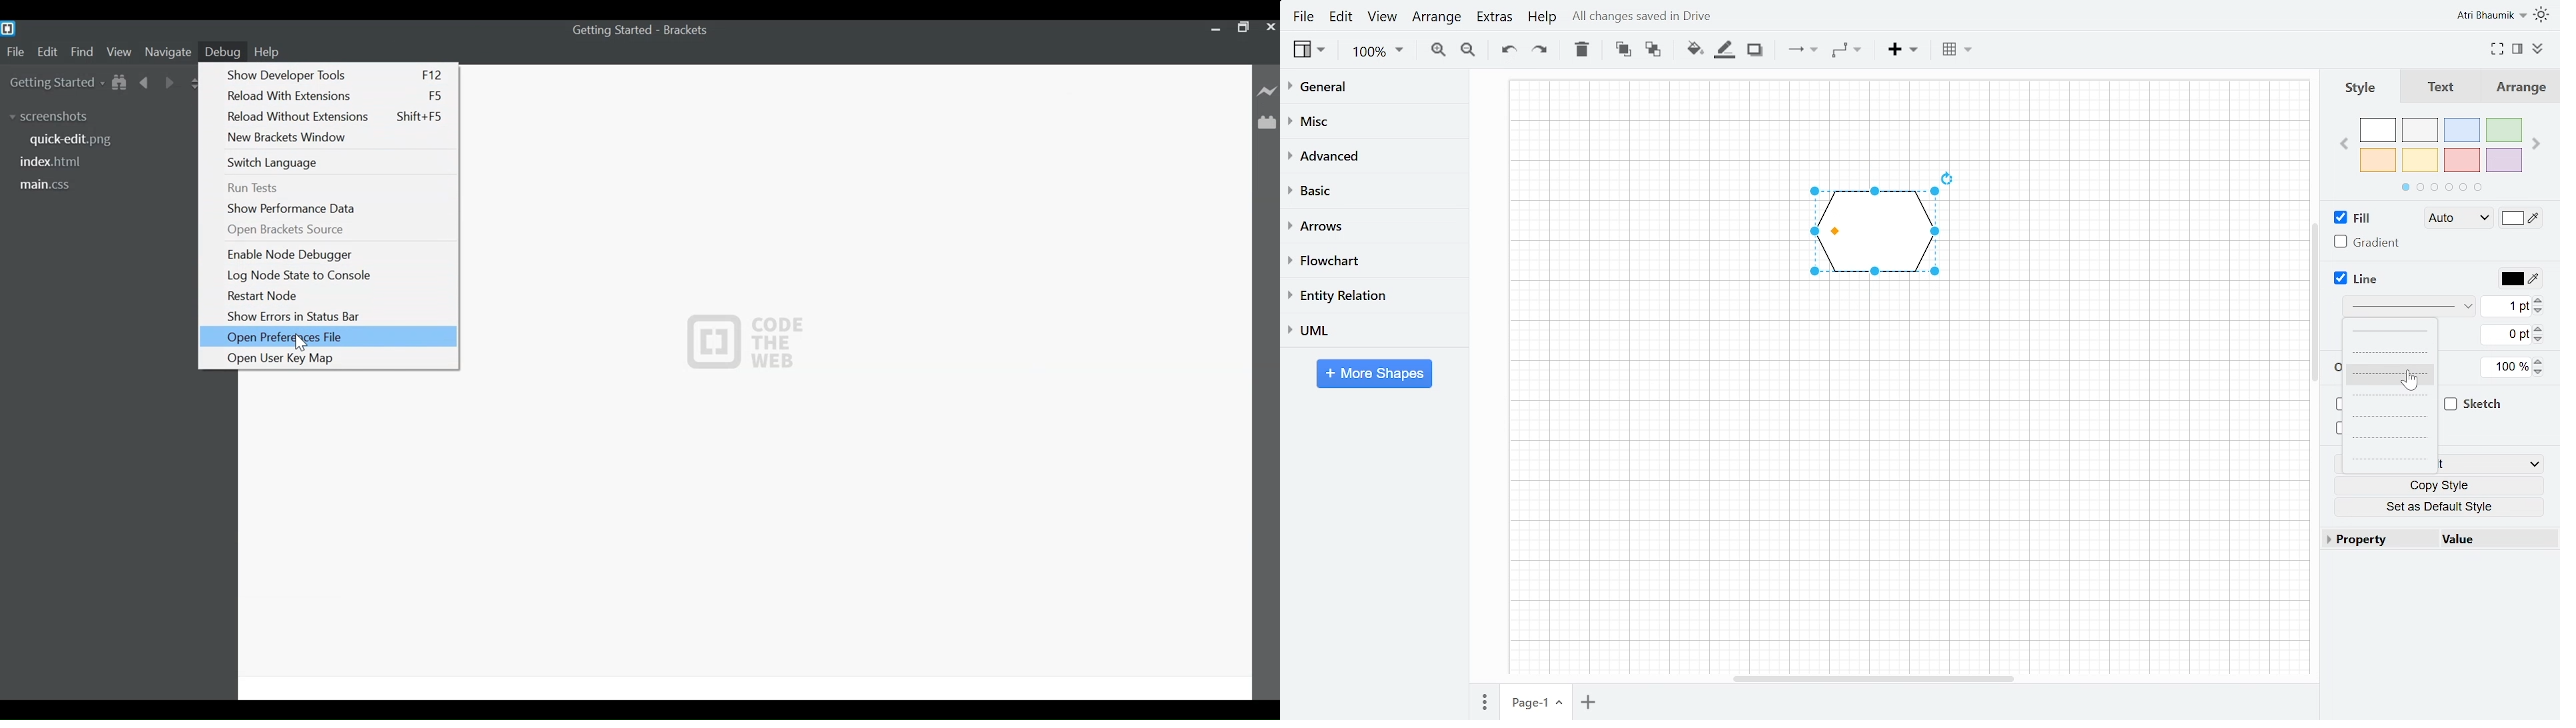  What do you see at coordinates (15, 53) in the screenshot?
I see `File` at bounding box center [15, 53].